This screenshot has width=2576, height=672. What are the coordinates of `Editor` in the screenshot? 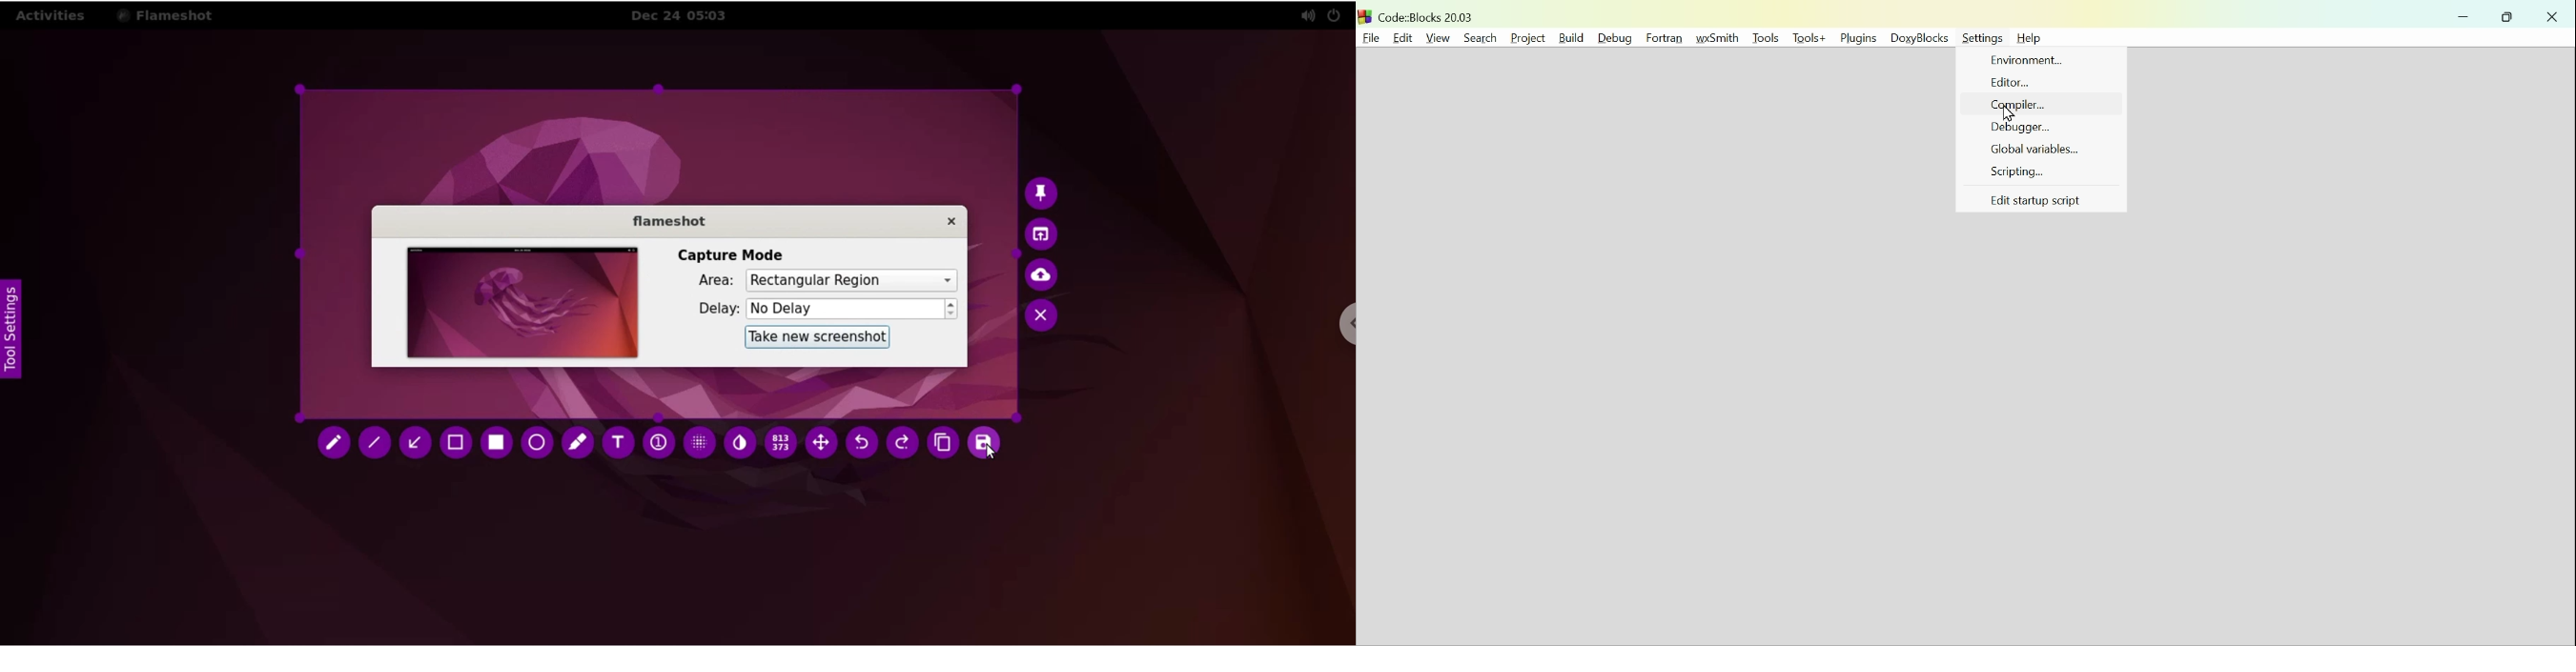 It's located at (2030, 83).